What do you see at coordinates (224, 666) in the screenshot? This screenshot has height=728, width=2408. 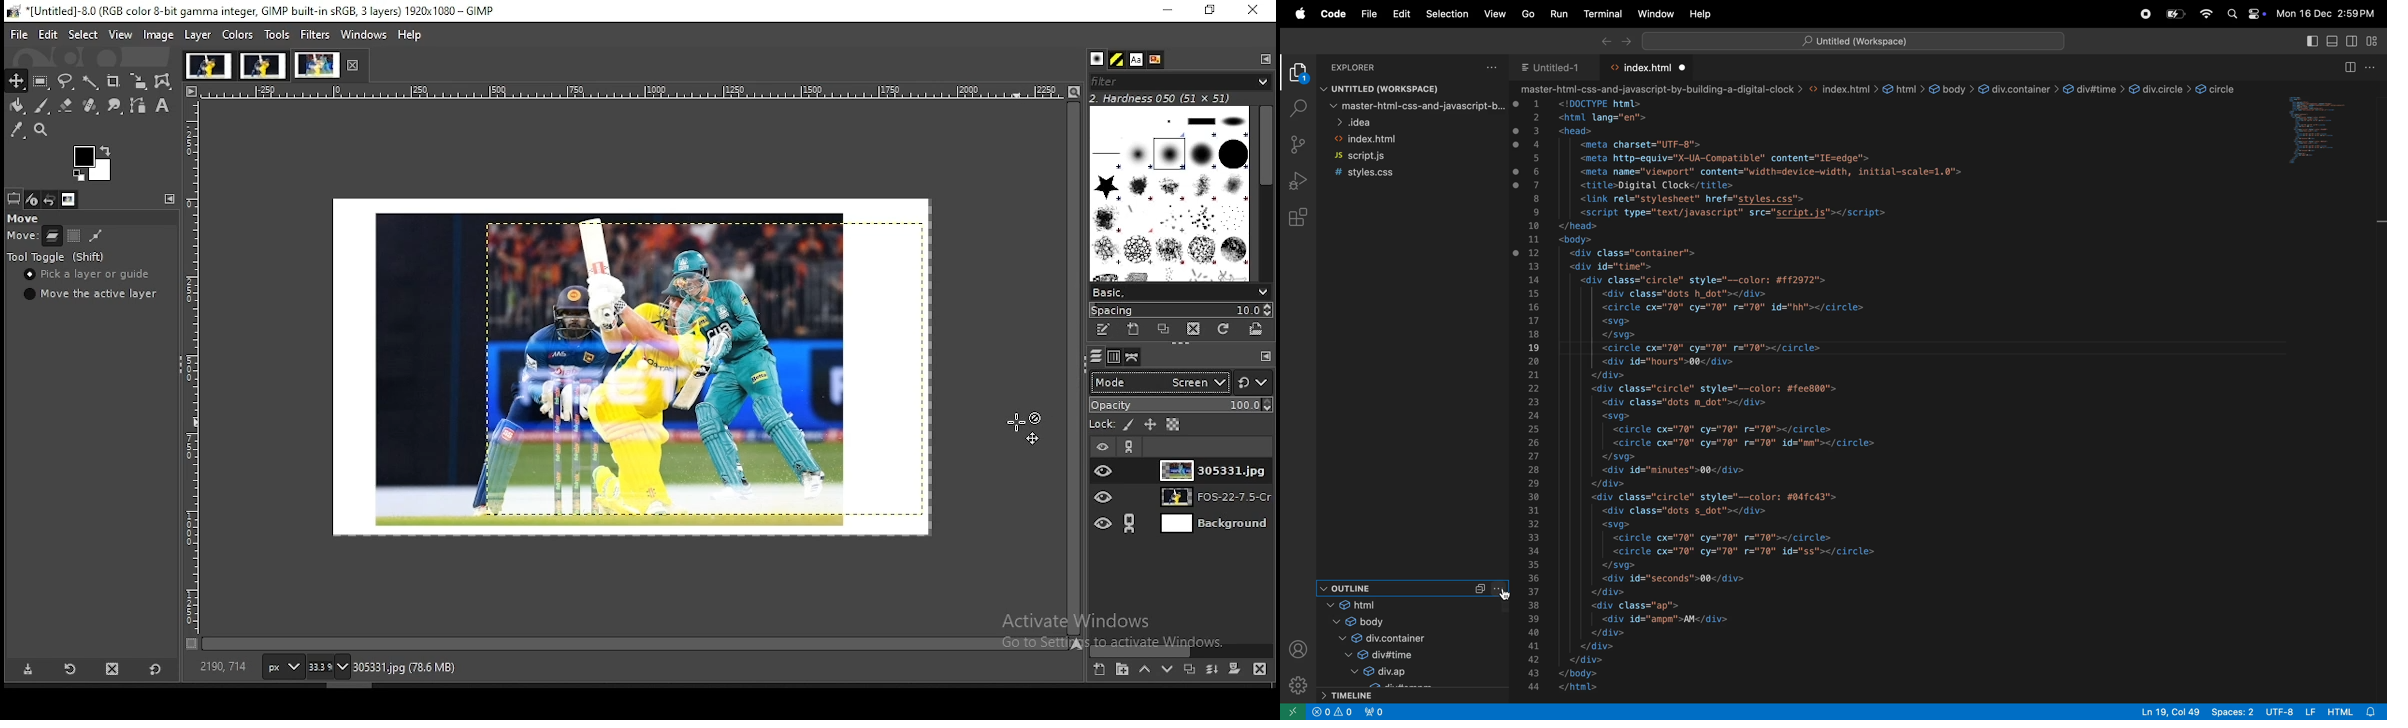 I see `2190,714` at bounding box center [224, 666].